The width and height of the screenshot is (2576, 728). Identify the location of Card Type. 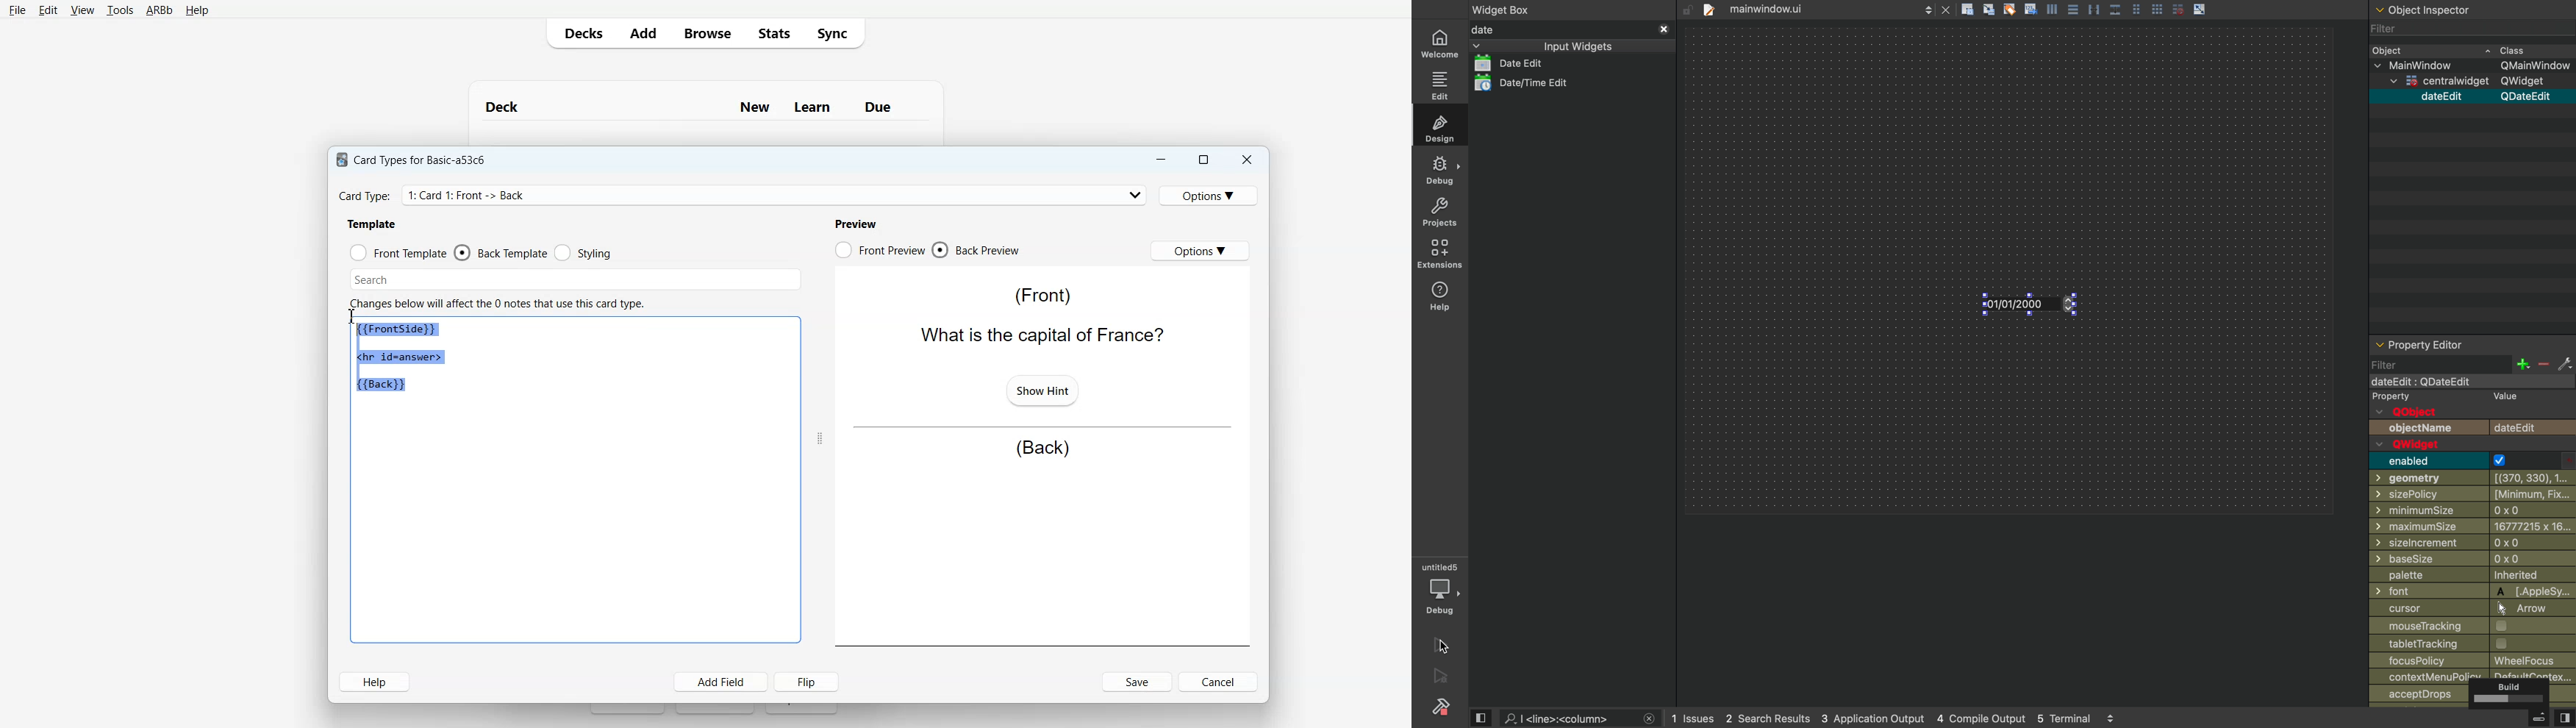
(743, 195).